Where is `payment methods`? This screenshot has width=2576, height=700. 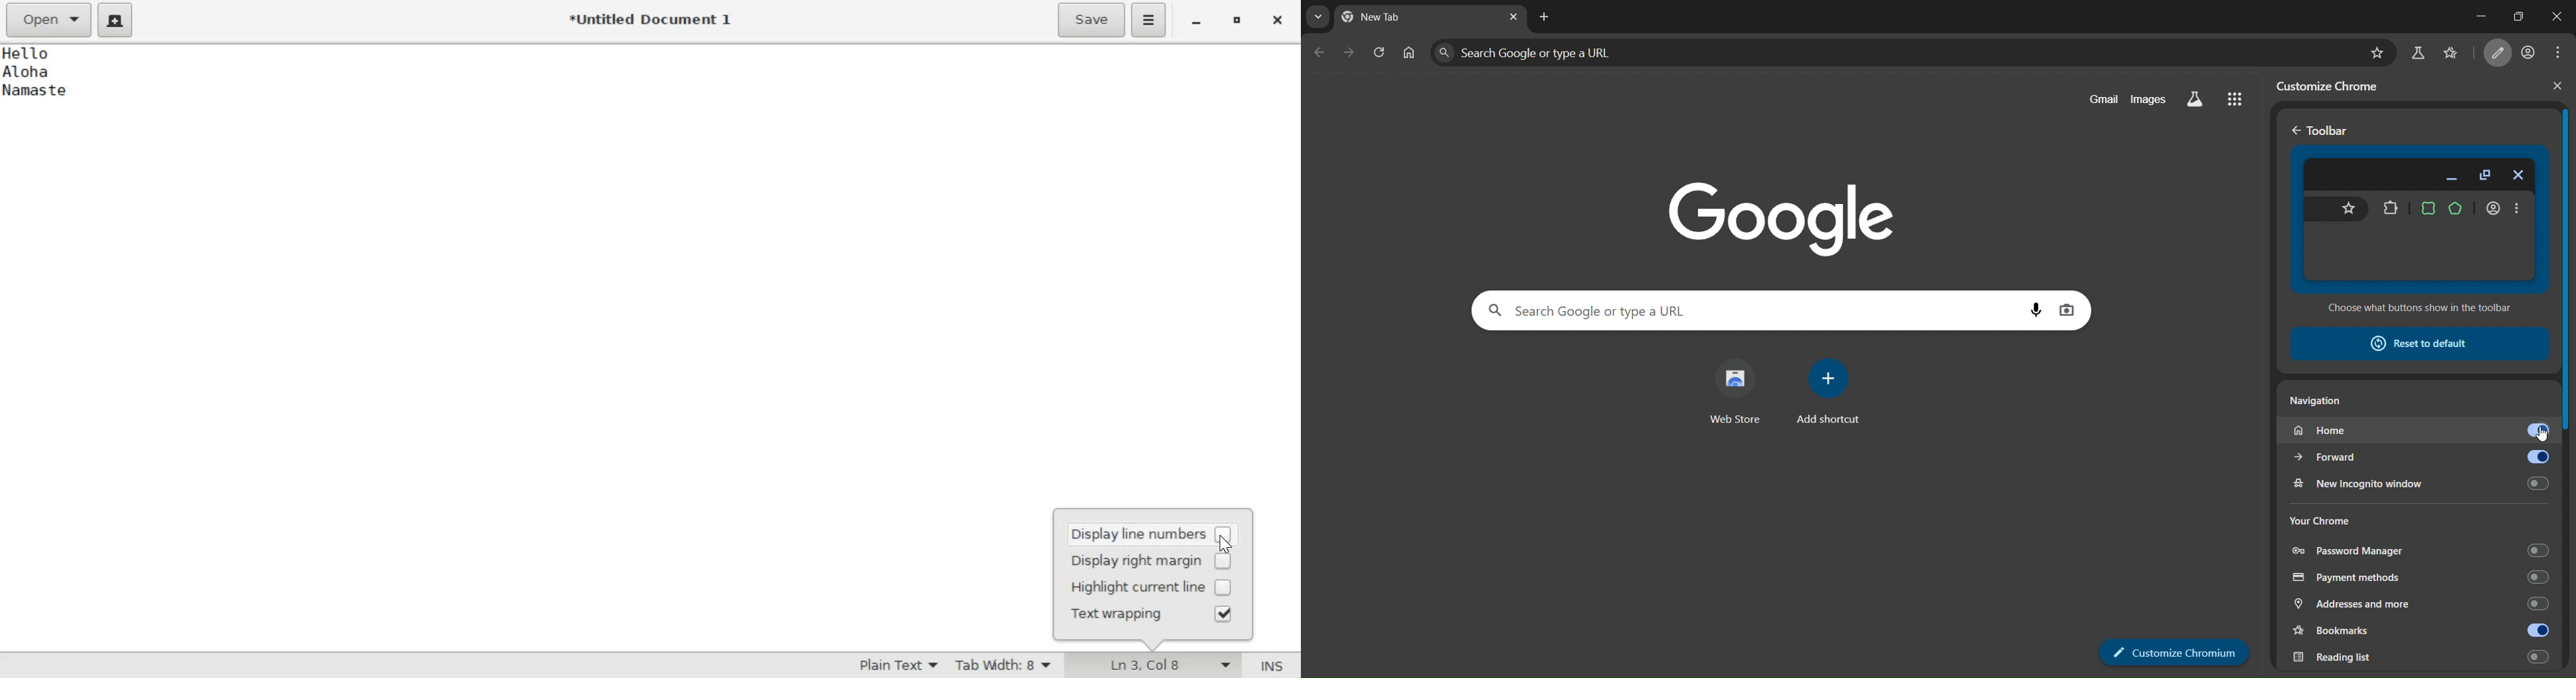 payment methods is located at coordinates (2418, 576).